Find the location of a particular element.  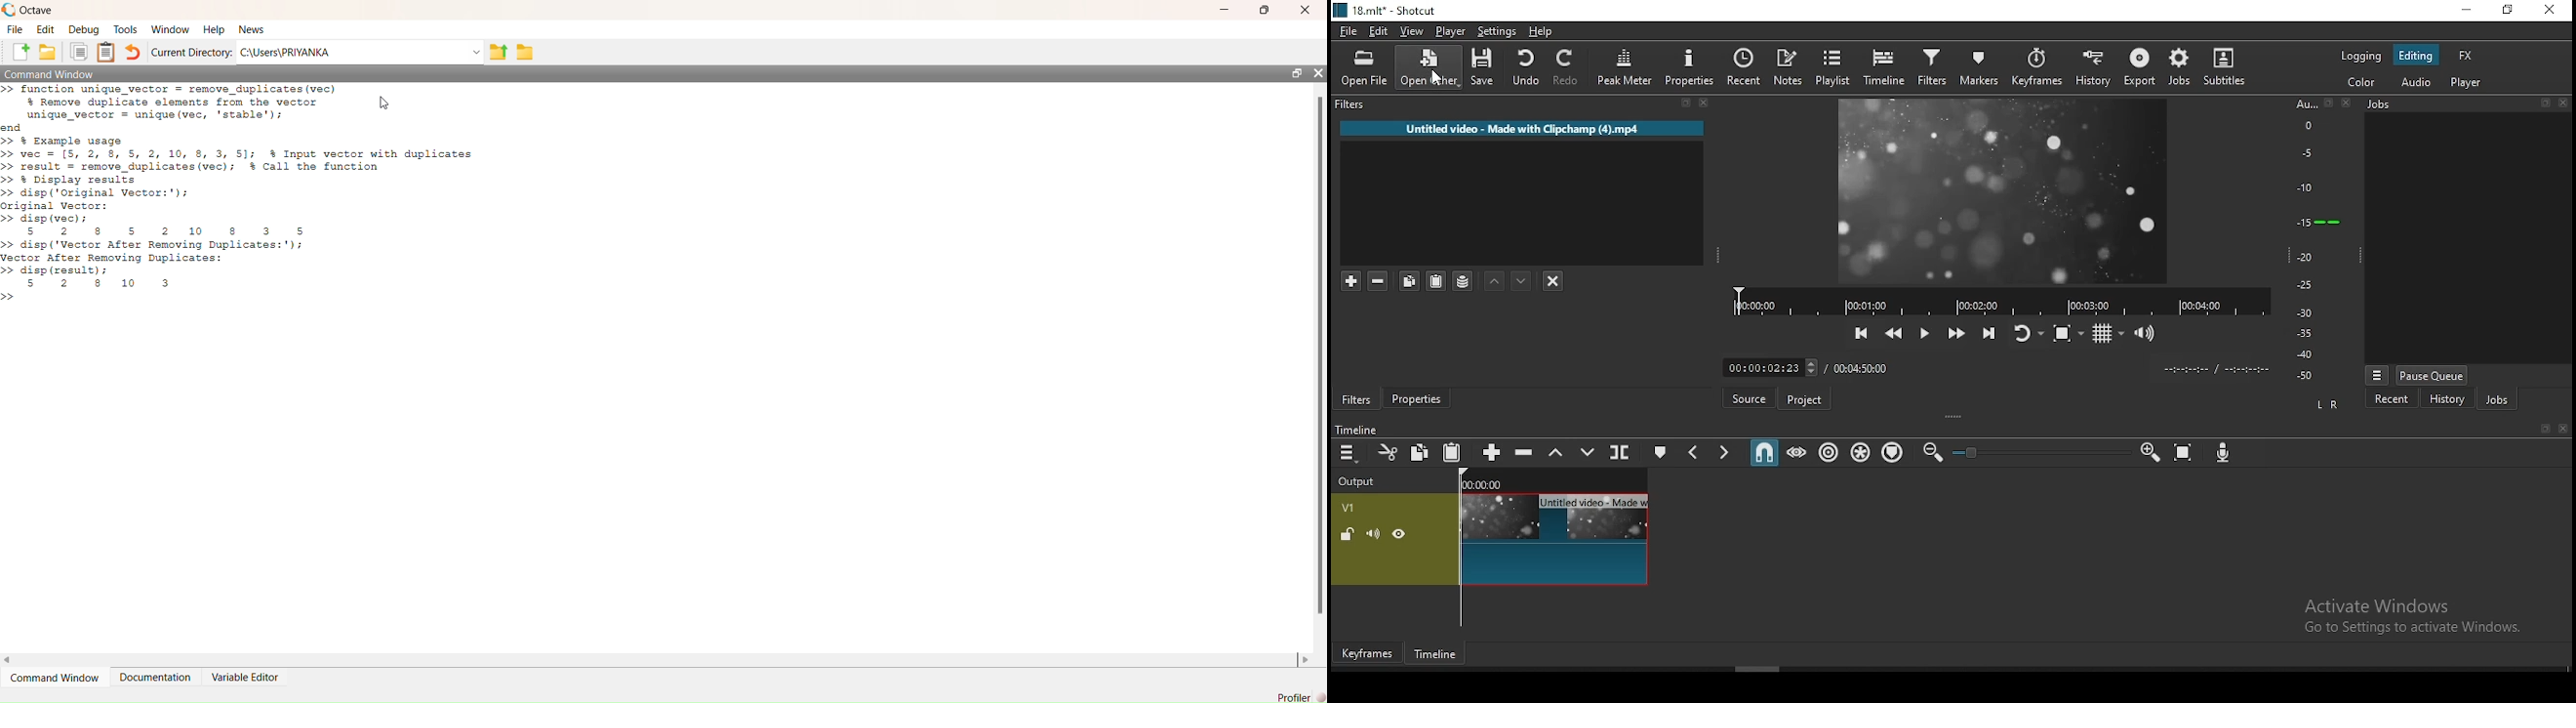

history is located at coordinates (2095, 66).